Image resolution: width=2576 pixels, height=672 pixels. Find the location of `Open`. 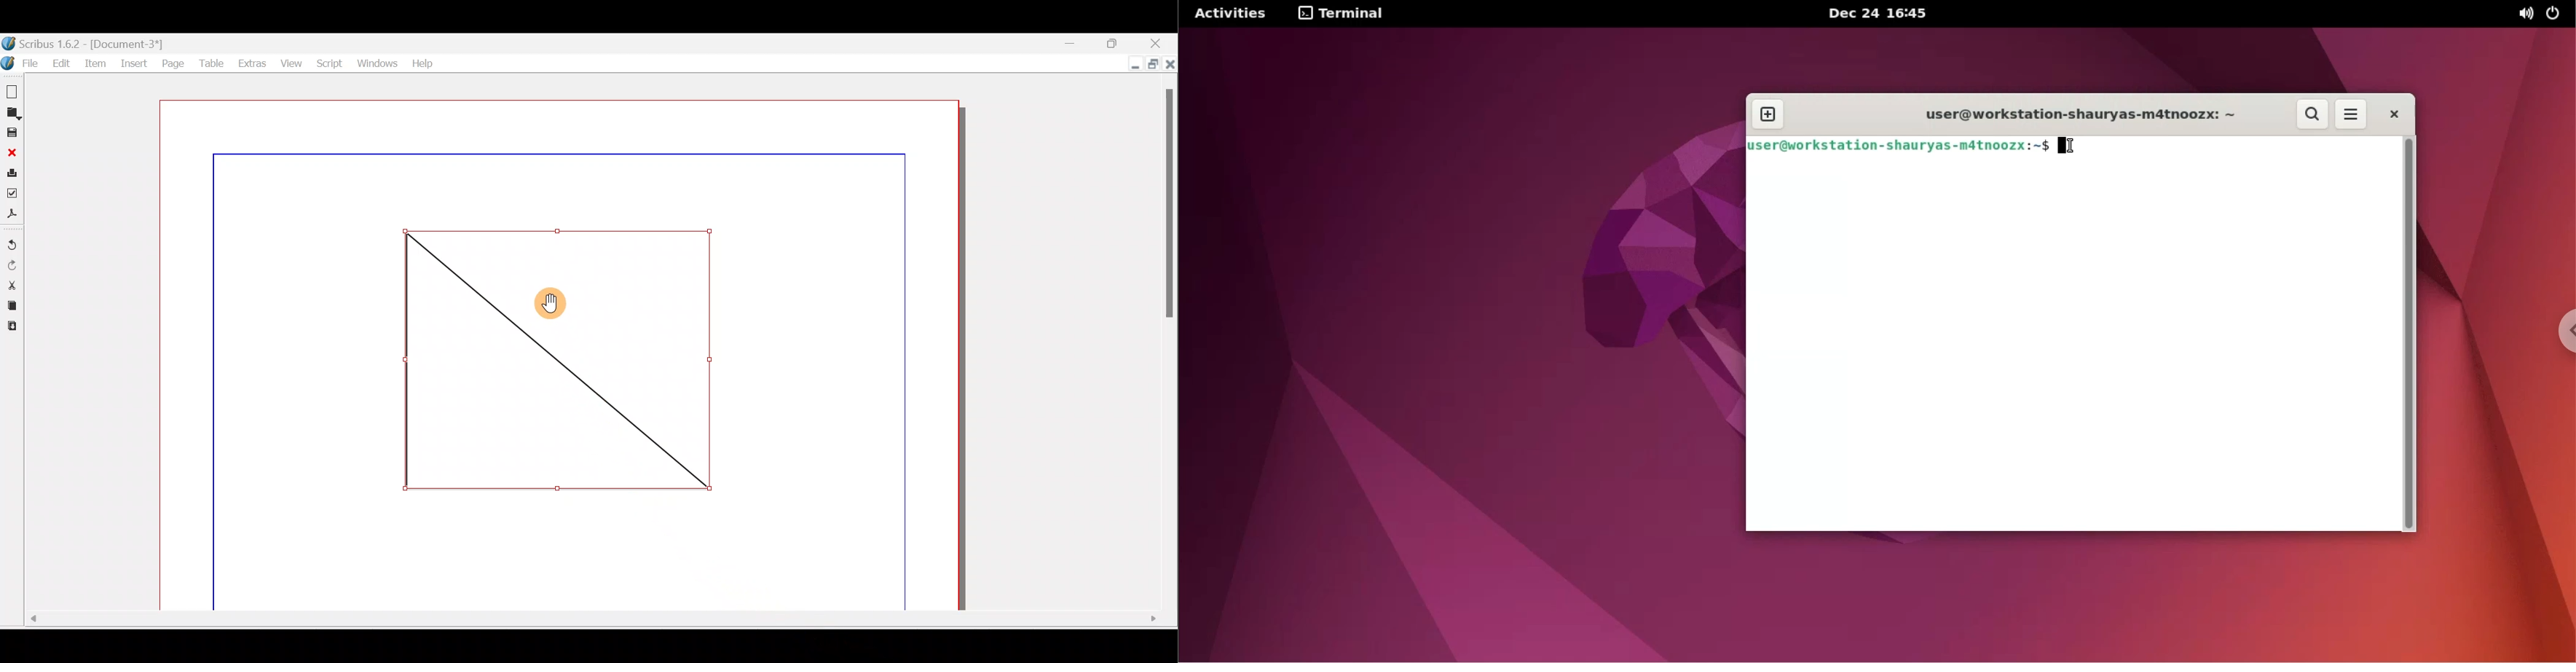

Open is located at coordinates (14, 112).